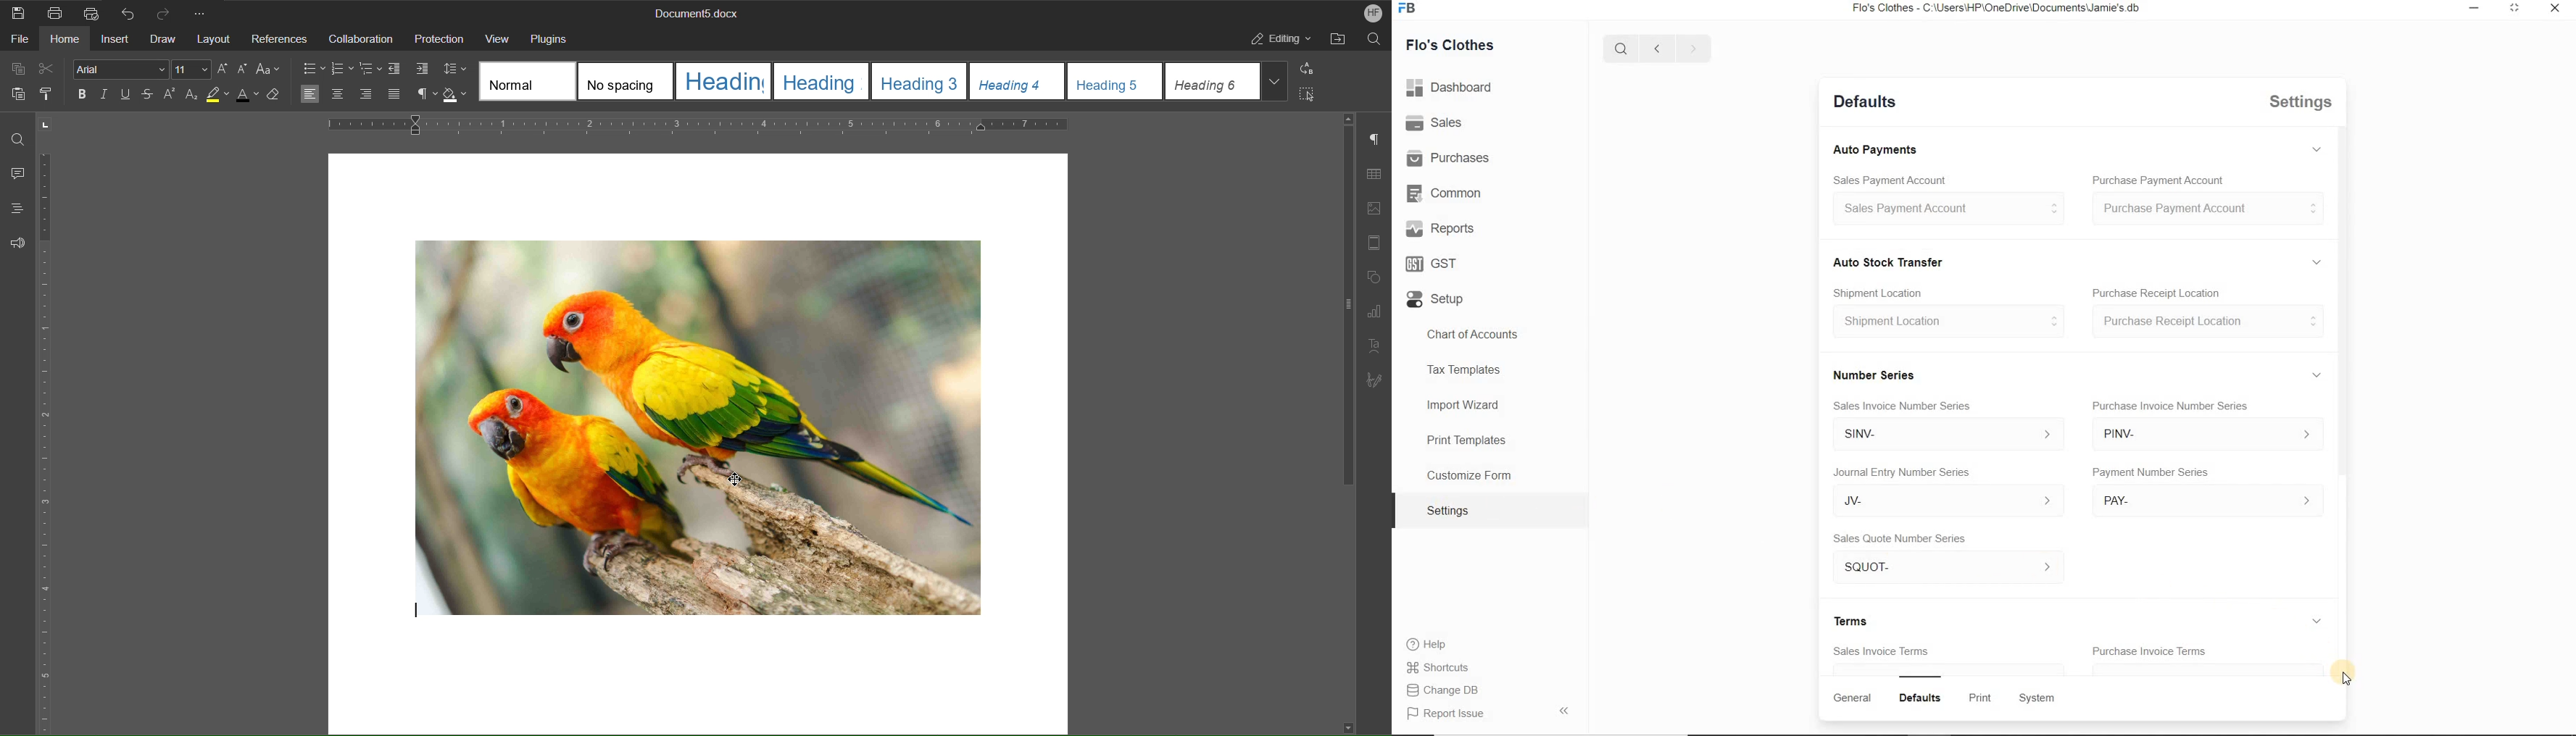 Image resolution: width=2576 pixels, height=756 pixels. What do you see at coordinates (2206, 499) in the screenshot?
I see `> PAY-` at bounding box center [2206, 499].